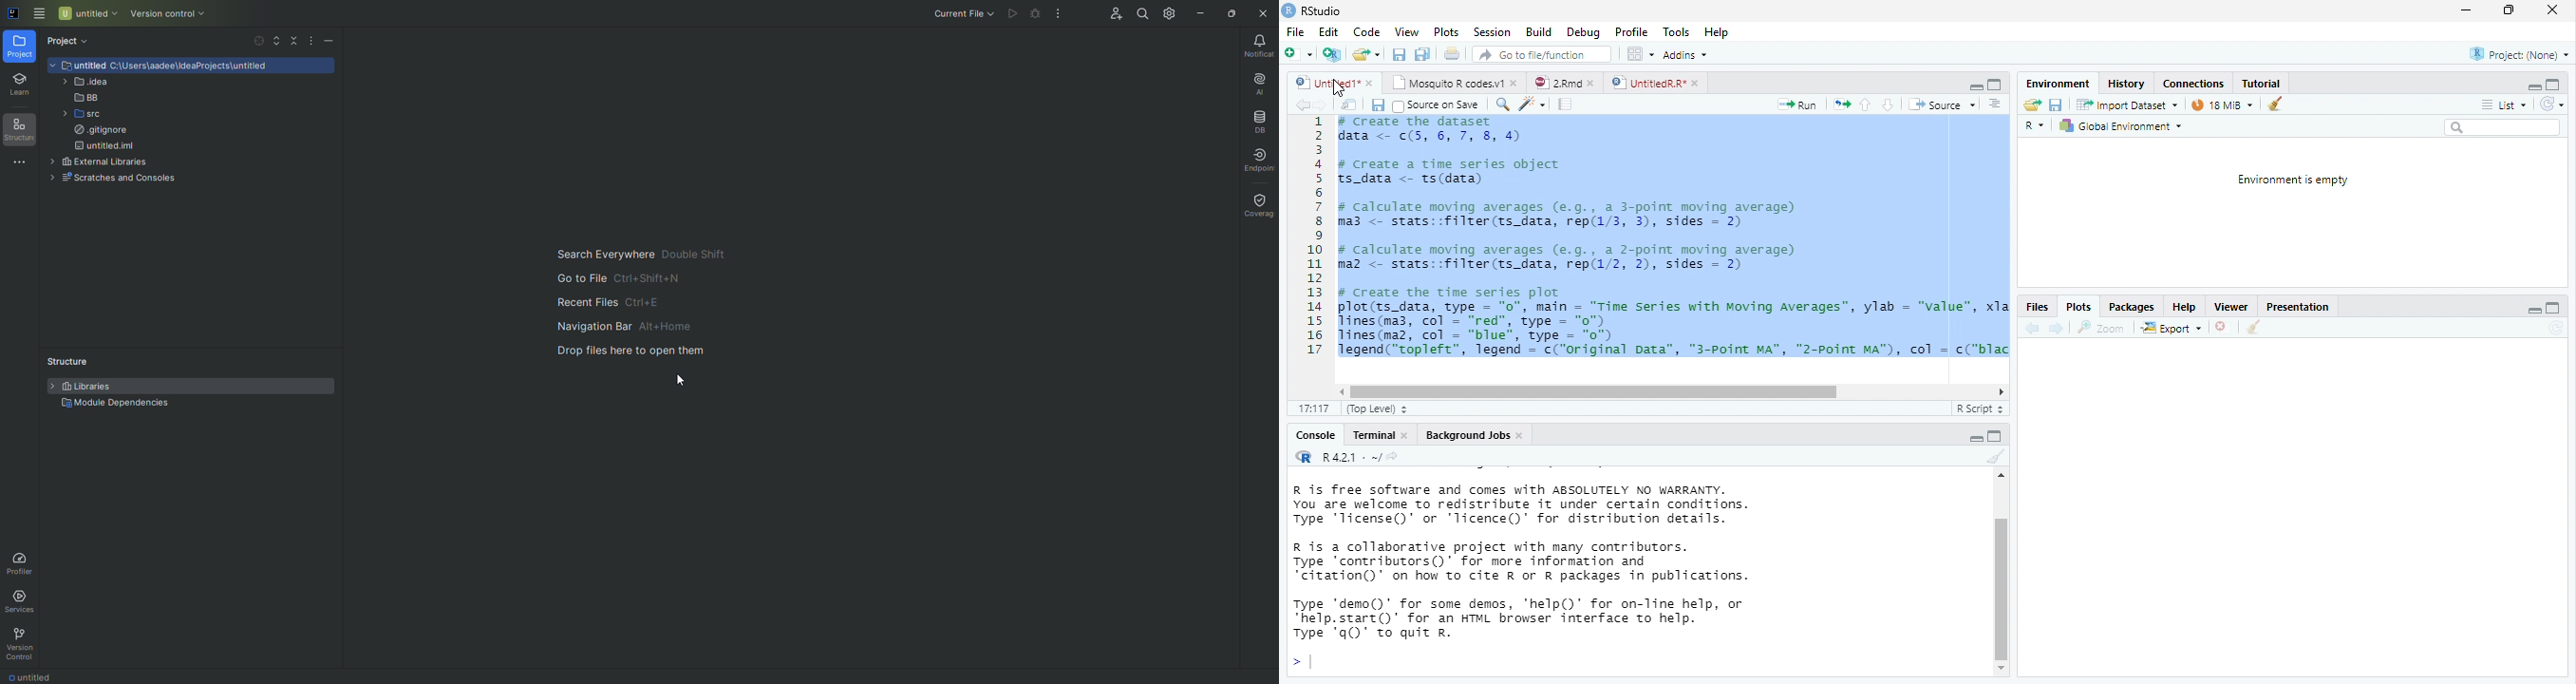 This screenshot has width=2576, height=700. Describe the element at coordinates (1314, 436) in the screenshot. I see `Console` at that location.